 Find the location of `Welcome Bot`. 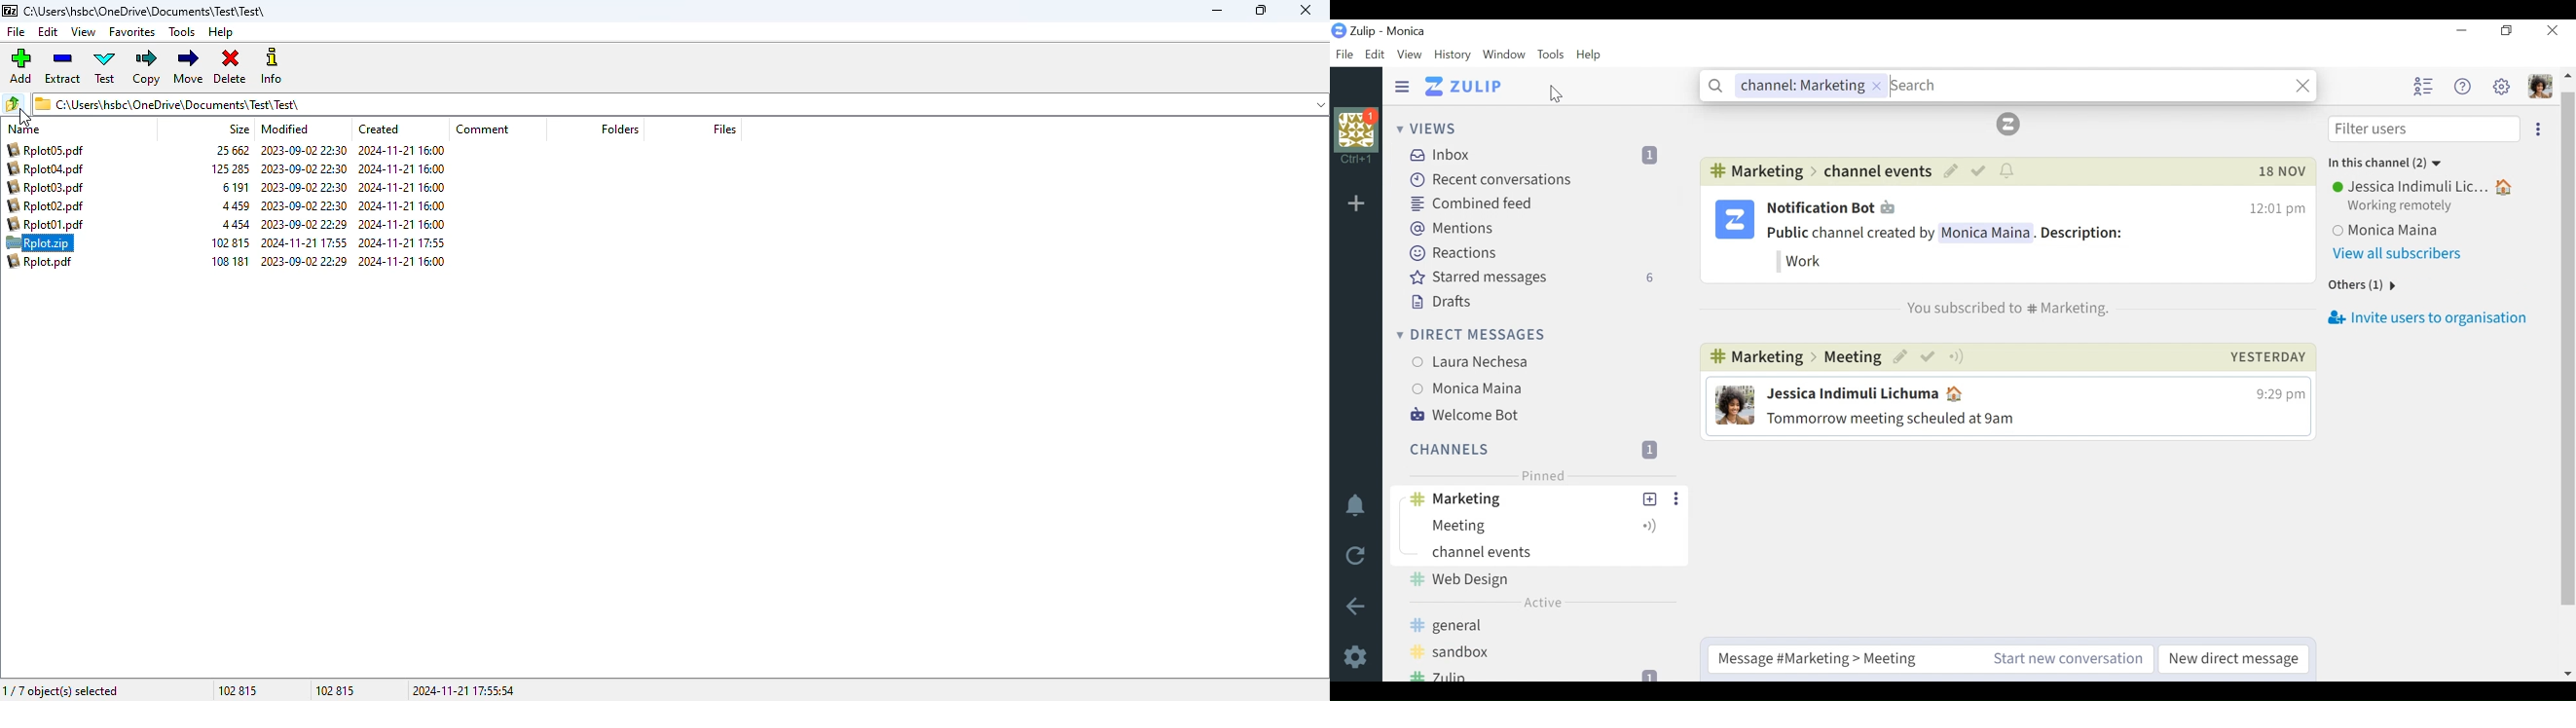

Welcome Bot is located at coordinates (1464, 415).